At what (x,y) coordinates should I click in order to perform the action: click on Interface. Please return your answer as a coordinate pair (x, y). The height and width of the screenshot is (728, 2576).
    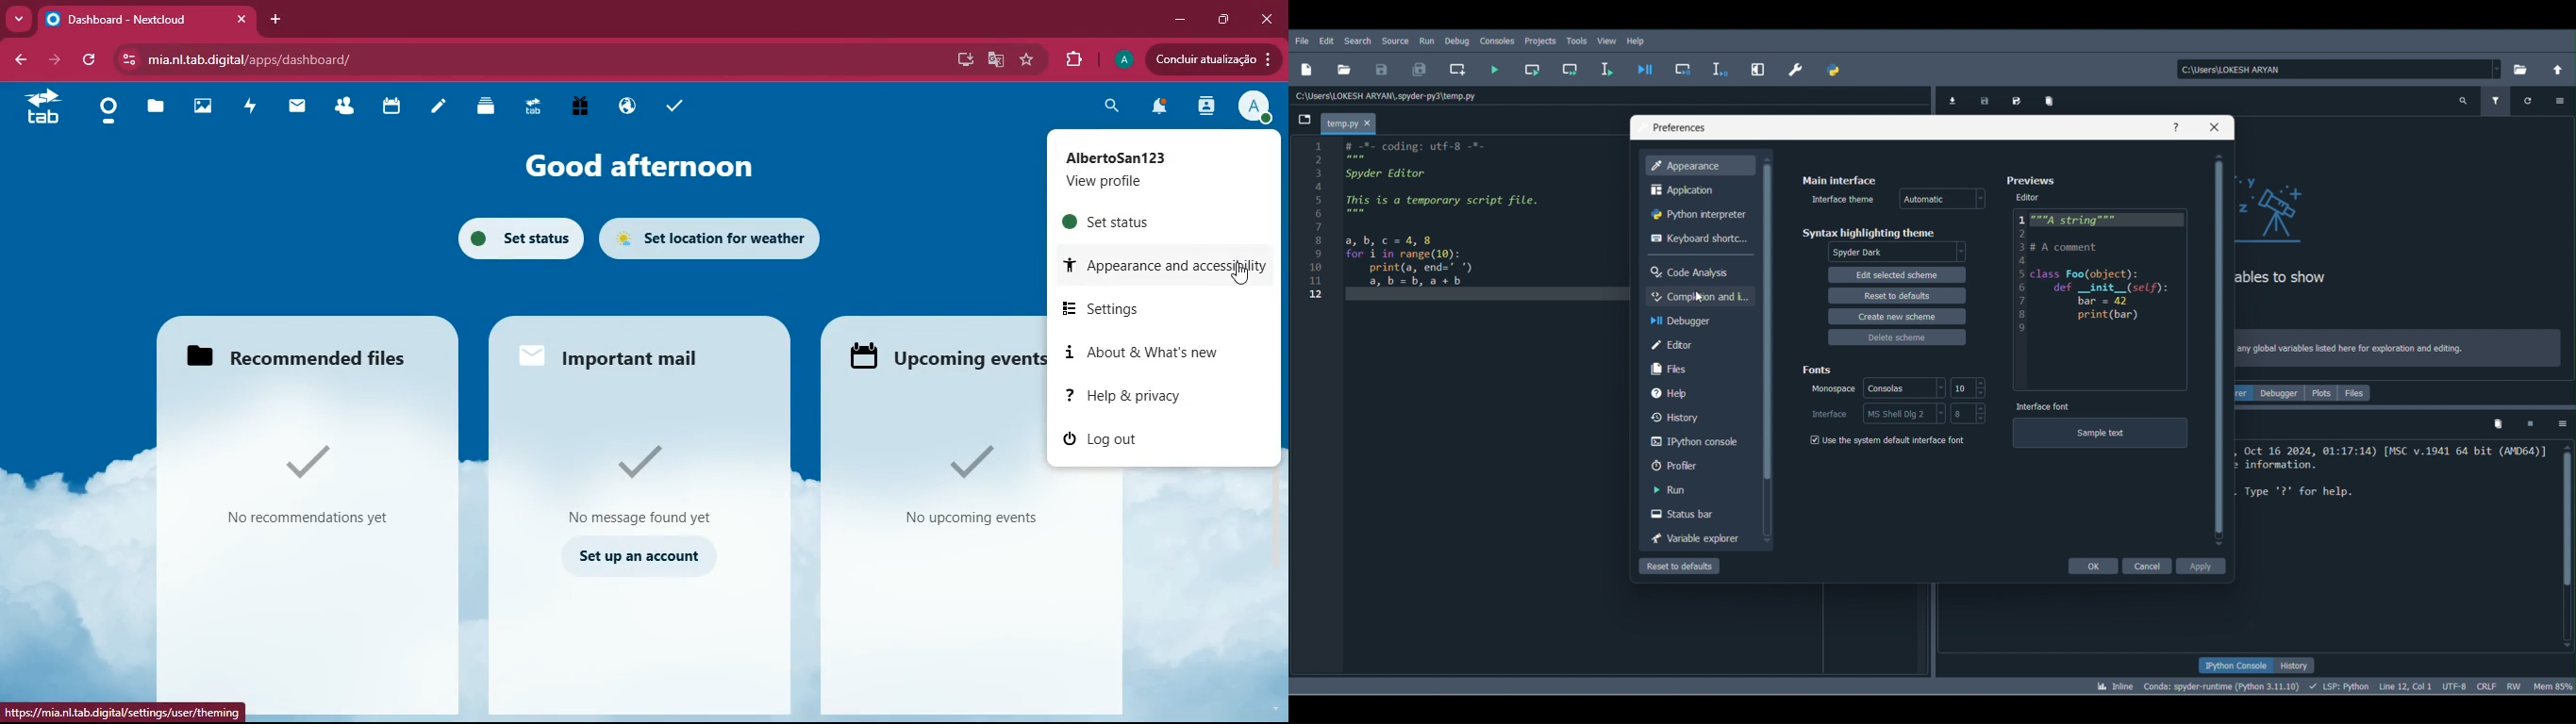
    Looking at the image, I should click on (1826, 414).